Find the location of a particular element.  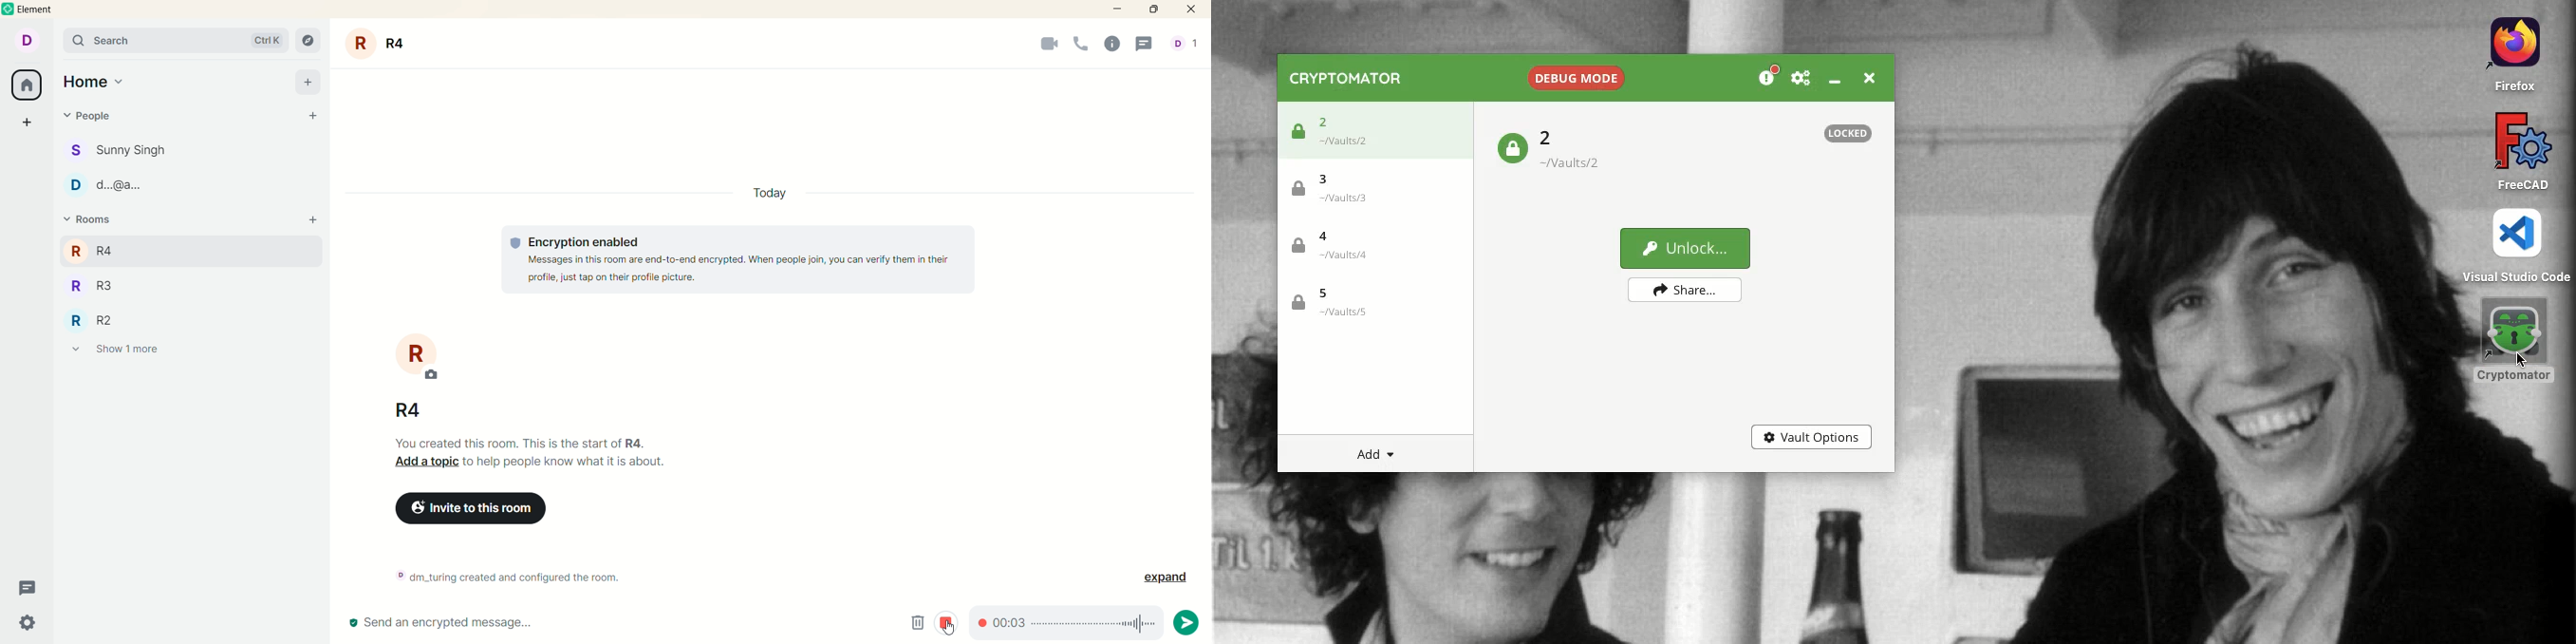

text is located at coordinates (515, 575).